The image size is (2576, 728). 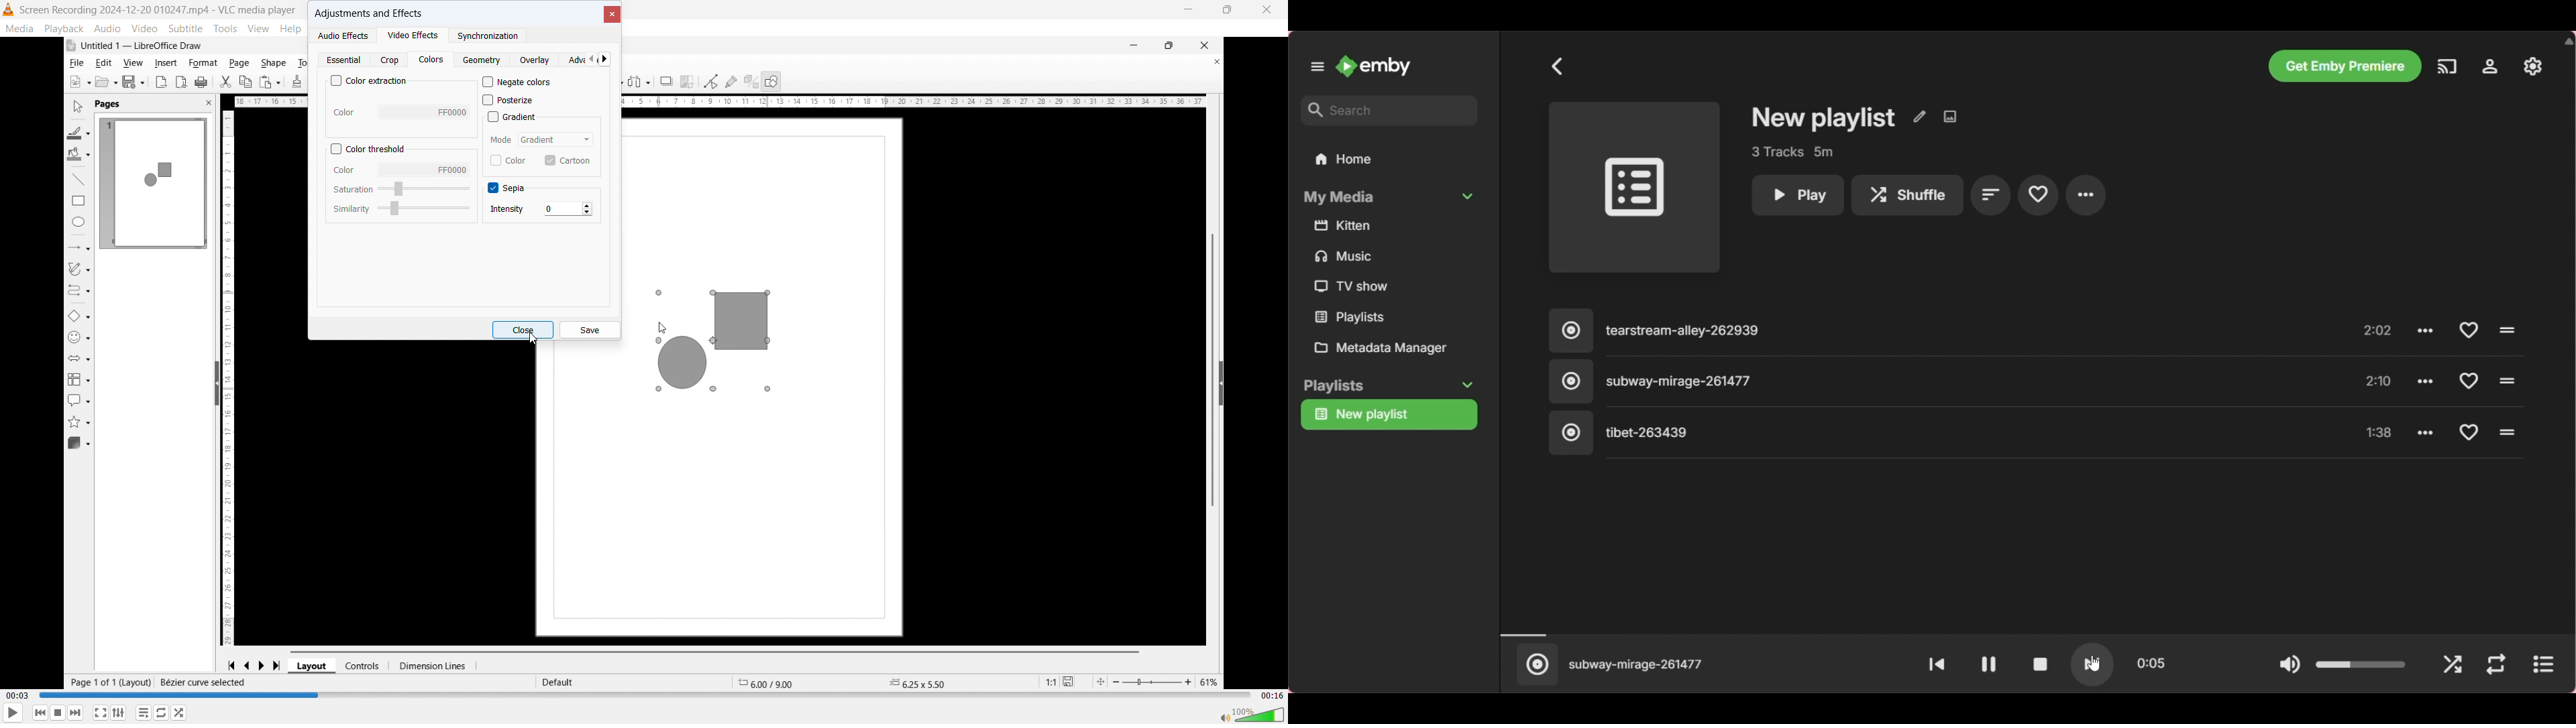 What do you see at coordinates (1393, 349) in the screenshot?
I see `Metadata manager` at bounding box center [1393, 349].